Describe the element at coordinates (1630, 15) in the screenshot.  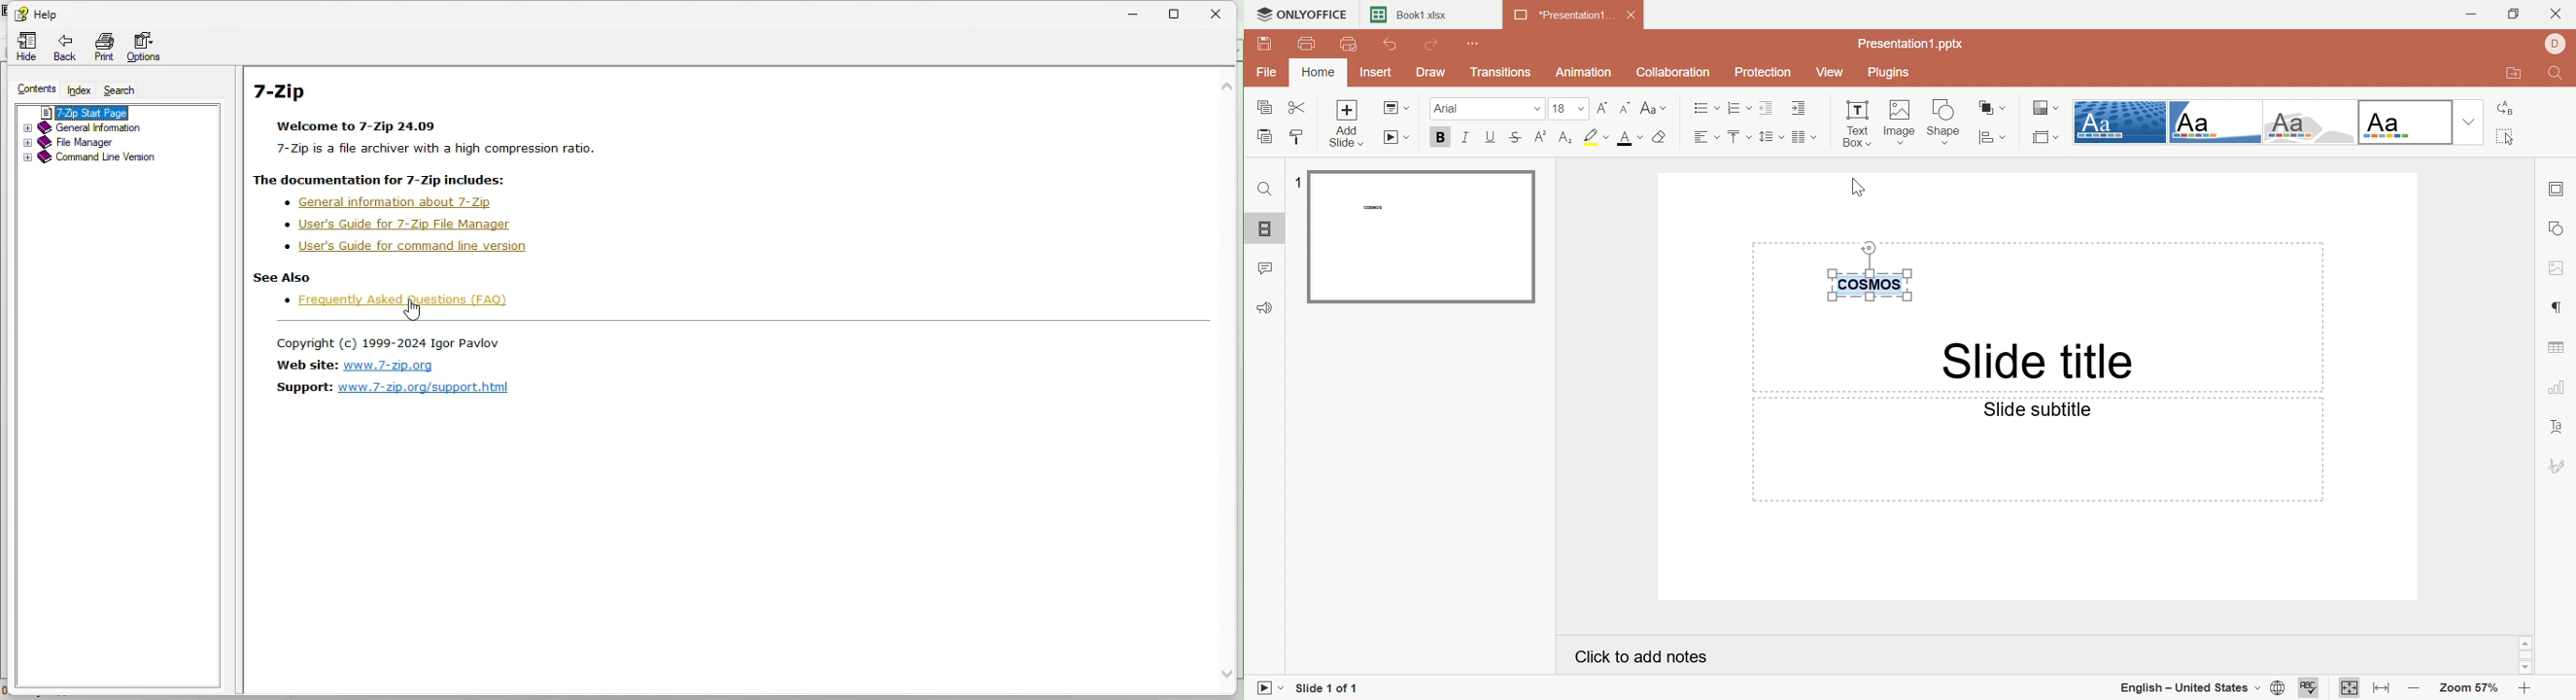
I see `Close` at that location.